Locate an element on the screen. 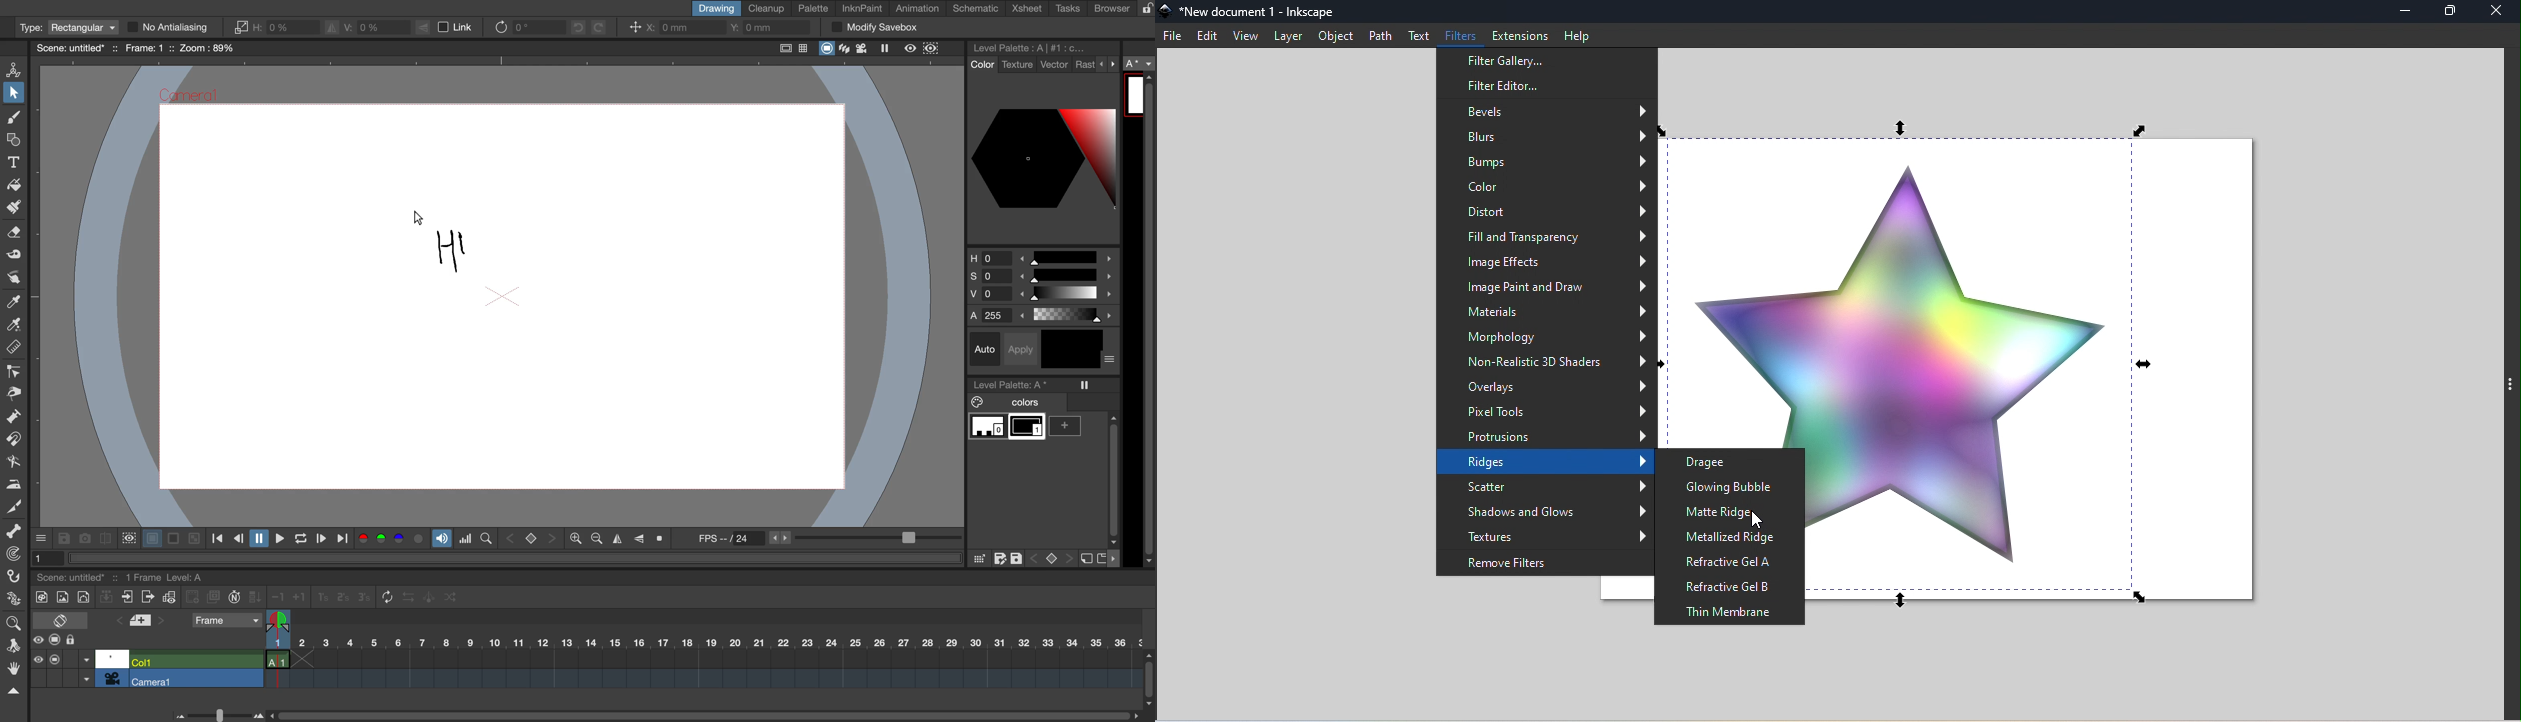 The width and height of the screenshot is (2548, 728). Image effects is located at coordinates (1547, 264).